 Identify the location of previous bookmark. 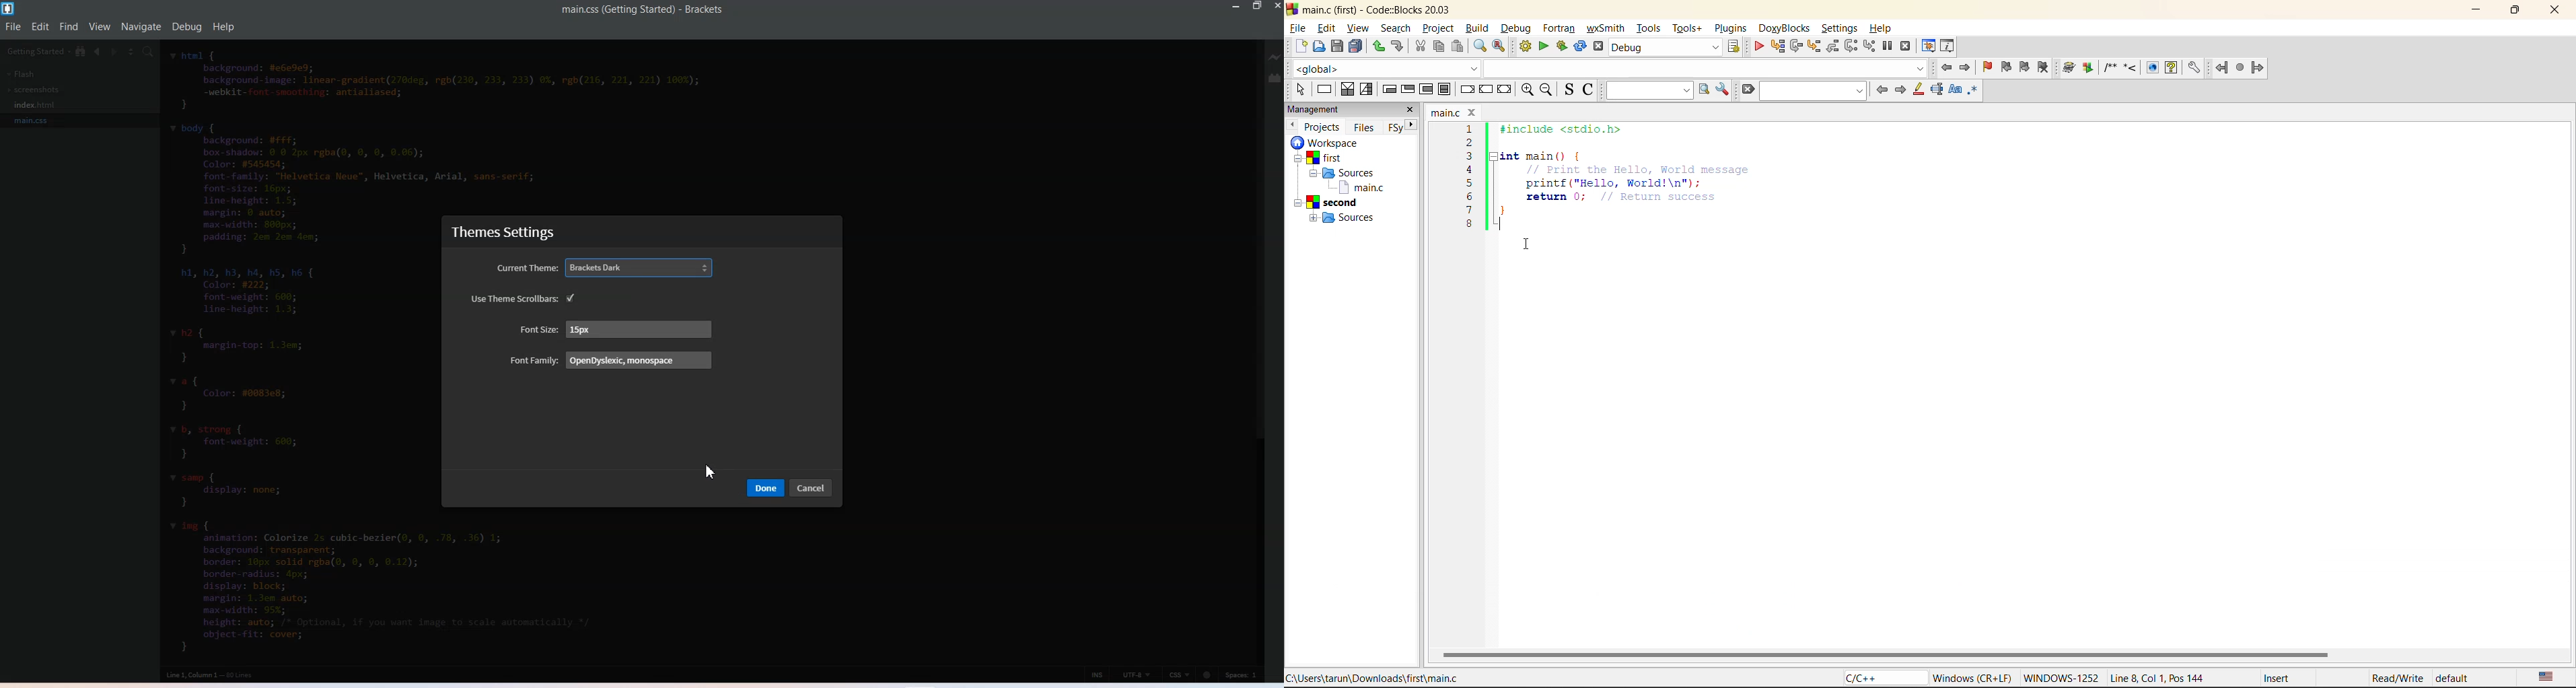
(2006, 66).